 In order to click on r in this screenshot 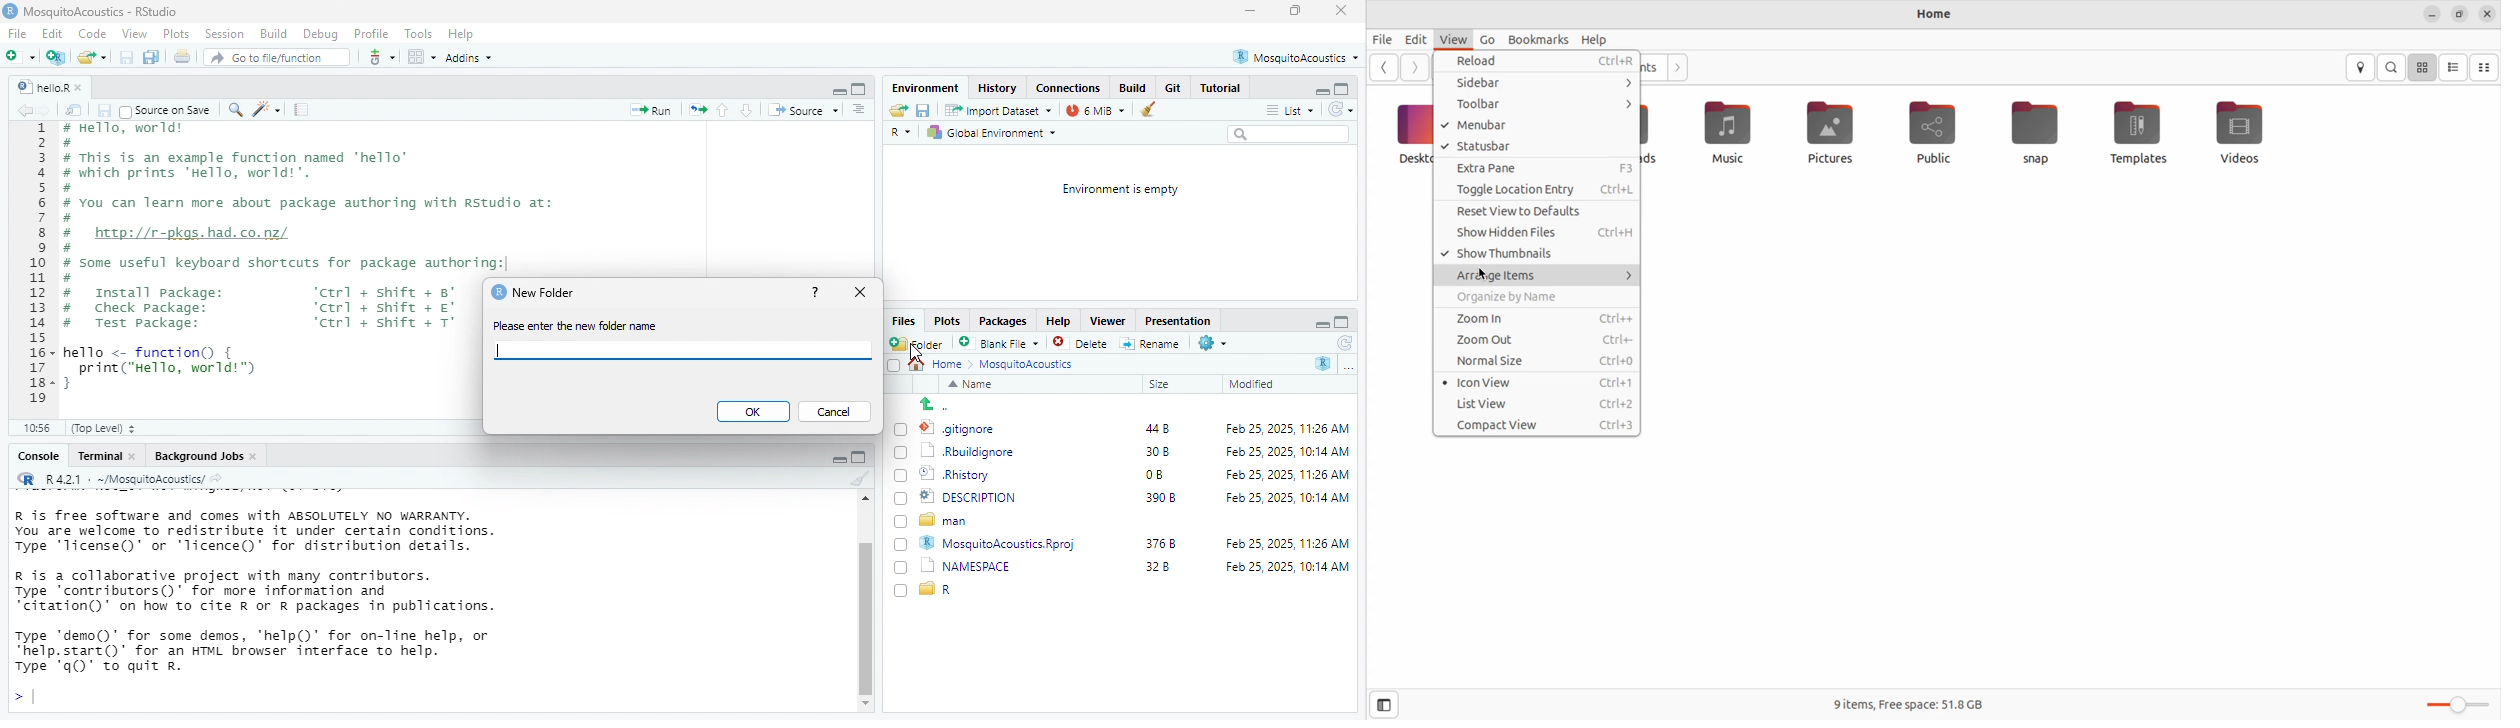, I will do `click(946, 590)`.